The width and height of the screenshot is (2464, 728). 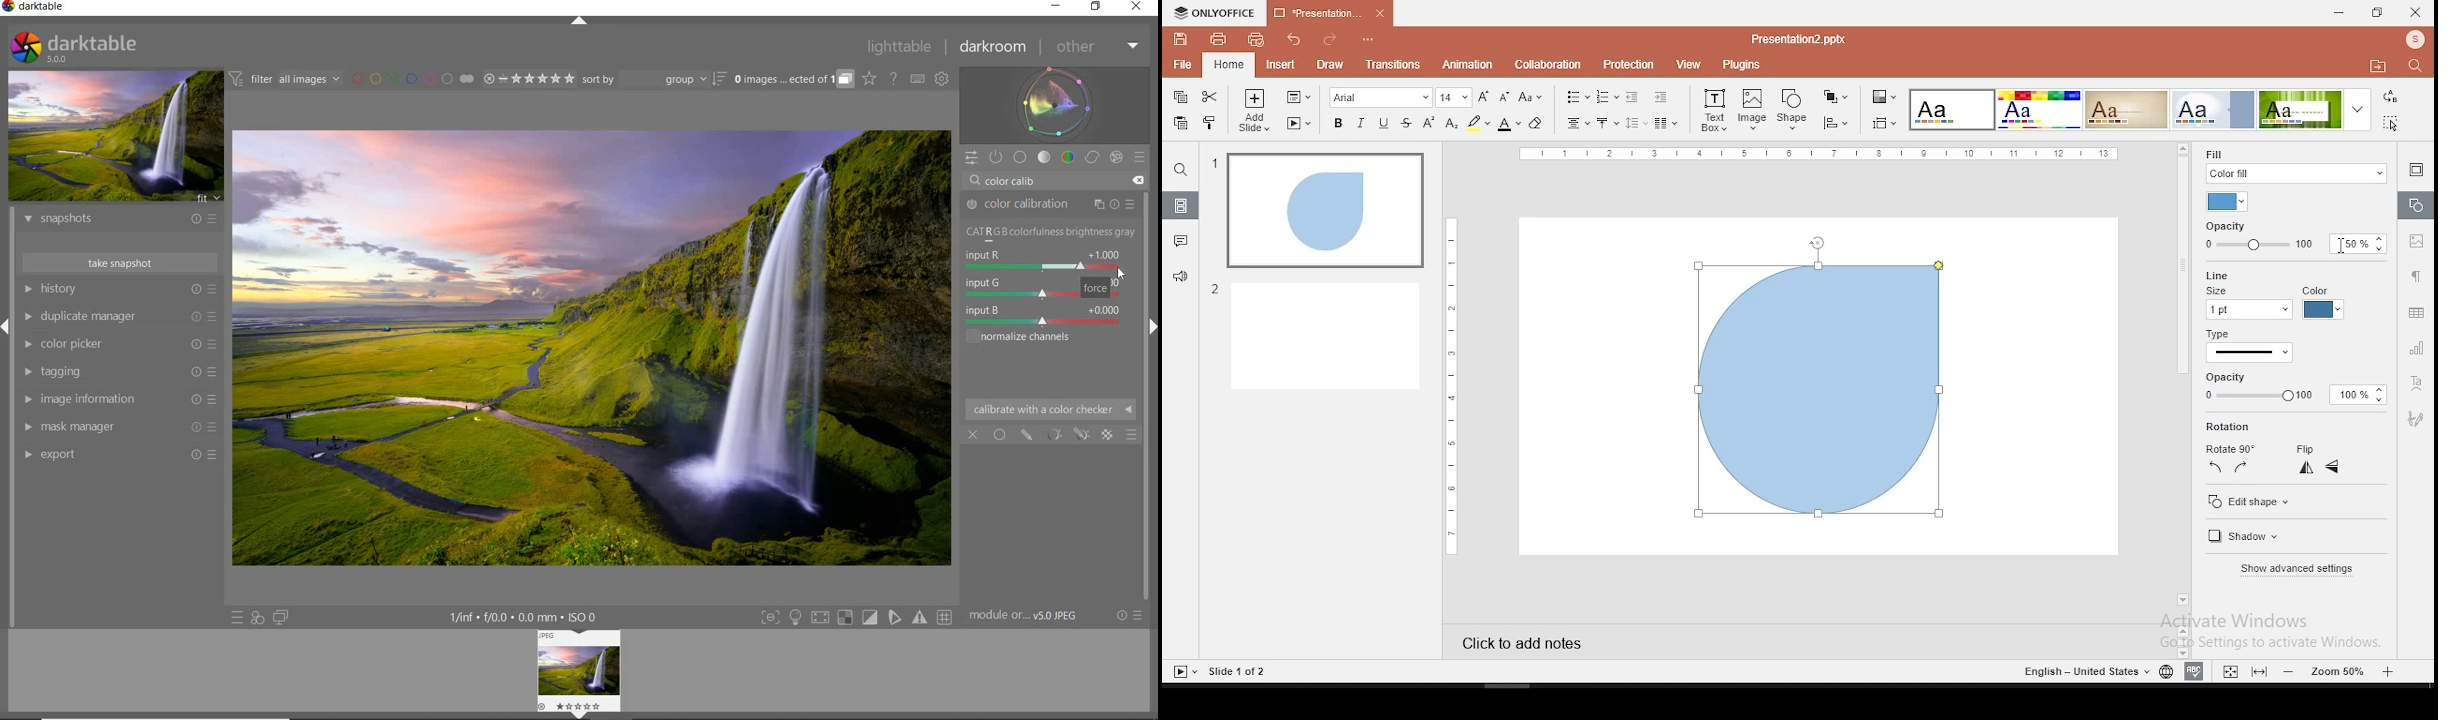 What do you see at coordinates (1835, 123) in the screenshot?
I see `align objects` at bounding box center [1835, 123].